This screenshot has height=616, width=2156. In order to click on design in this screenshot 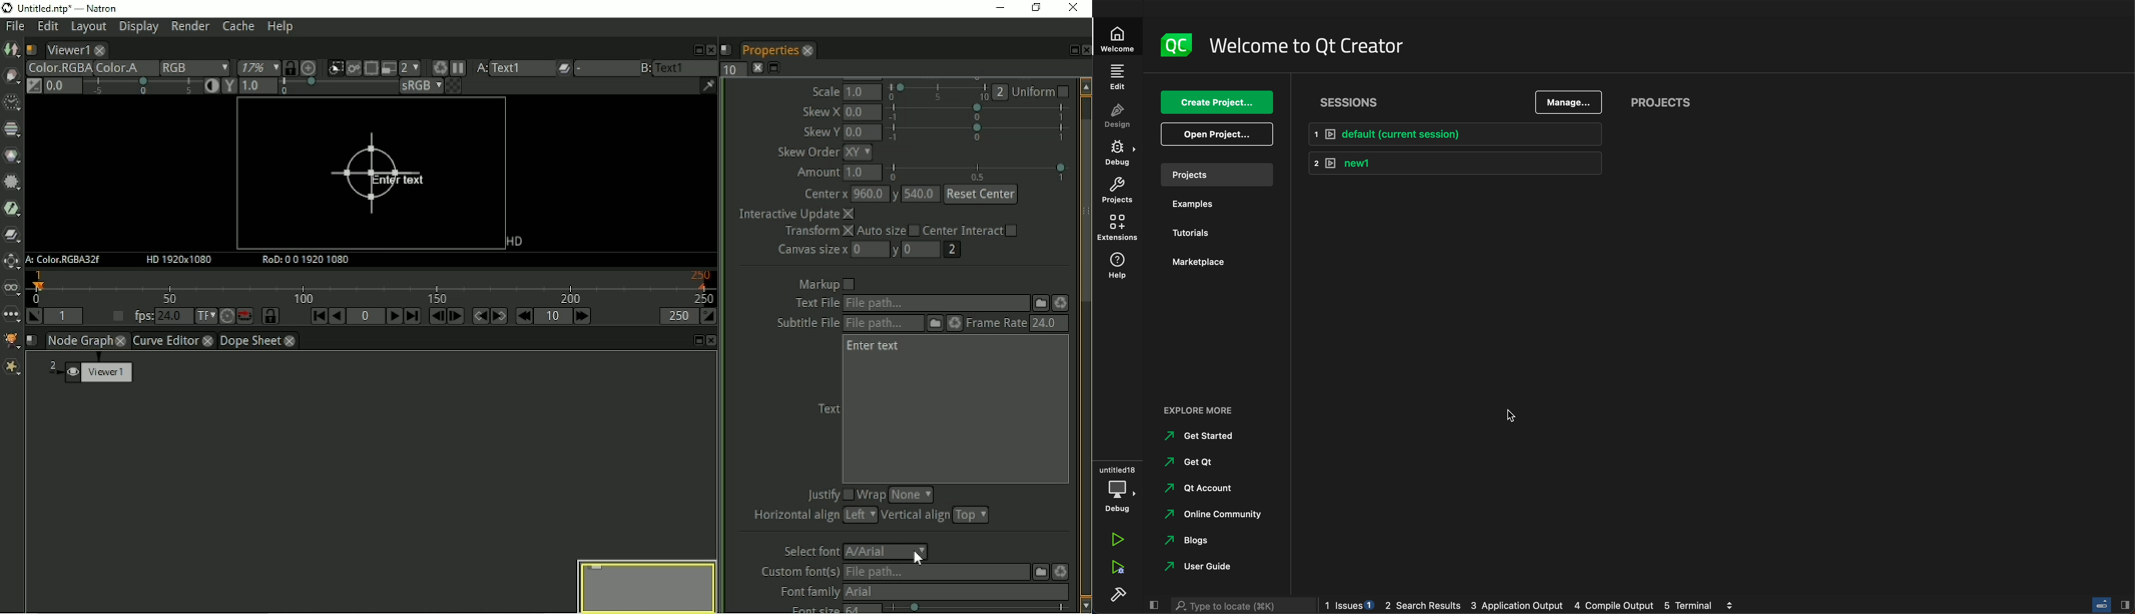, I will do `click(1120, 115)`.